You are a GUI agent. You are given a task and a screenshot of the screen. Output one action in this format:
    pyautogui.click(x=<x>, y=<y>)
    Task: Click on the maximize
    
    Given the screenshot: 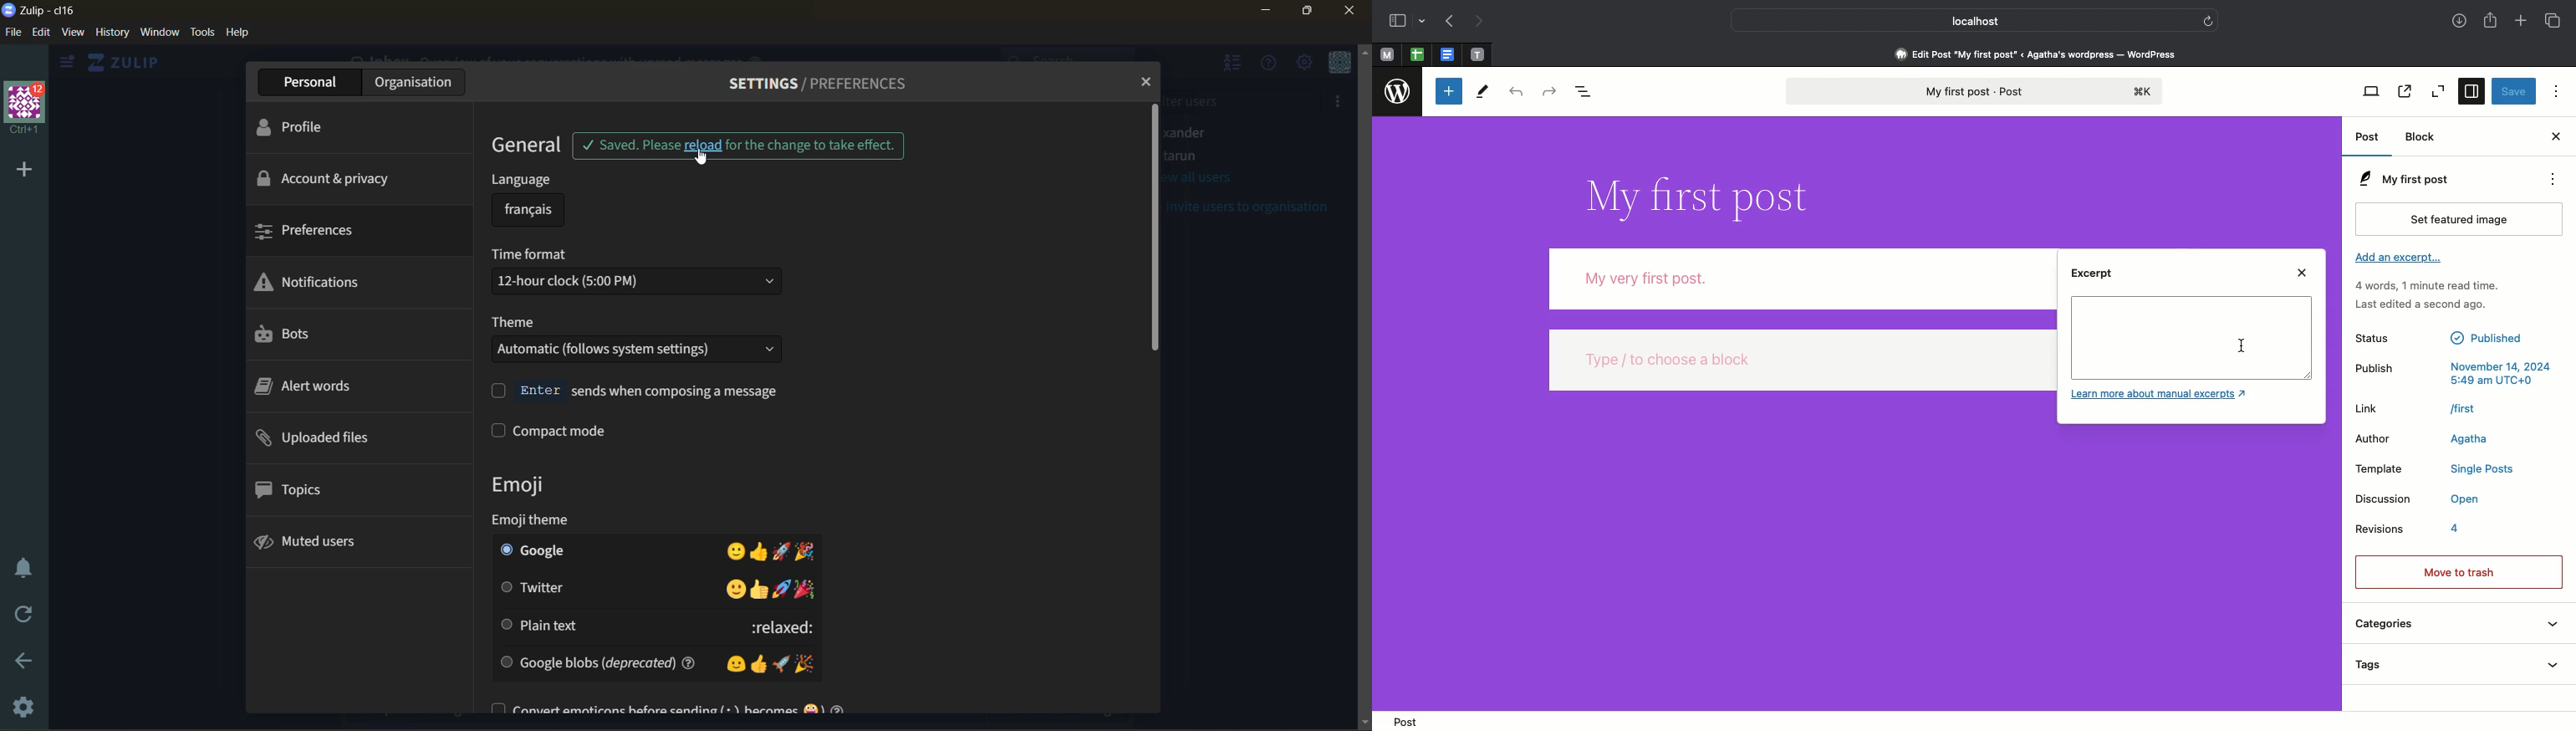 What is the action you would take?
    pyautogui.click(x=1311, y=11)
    